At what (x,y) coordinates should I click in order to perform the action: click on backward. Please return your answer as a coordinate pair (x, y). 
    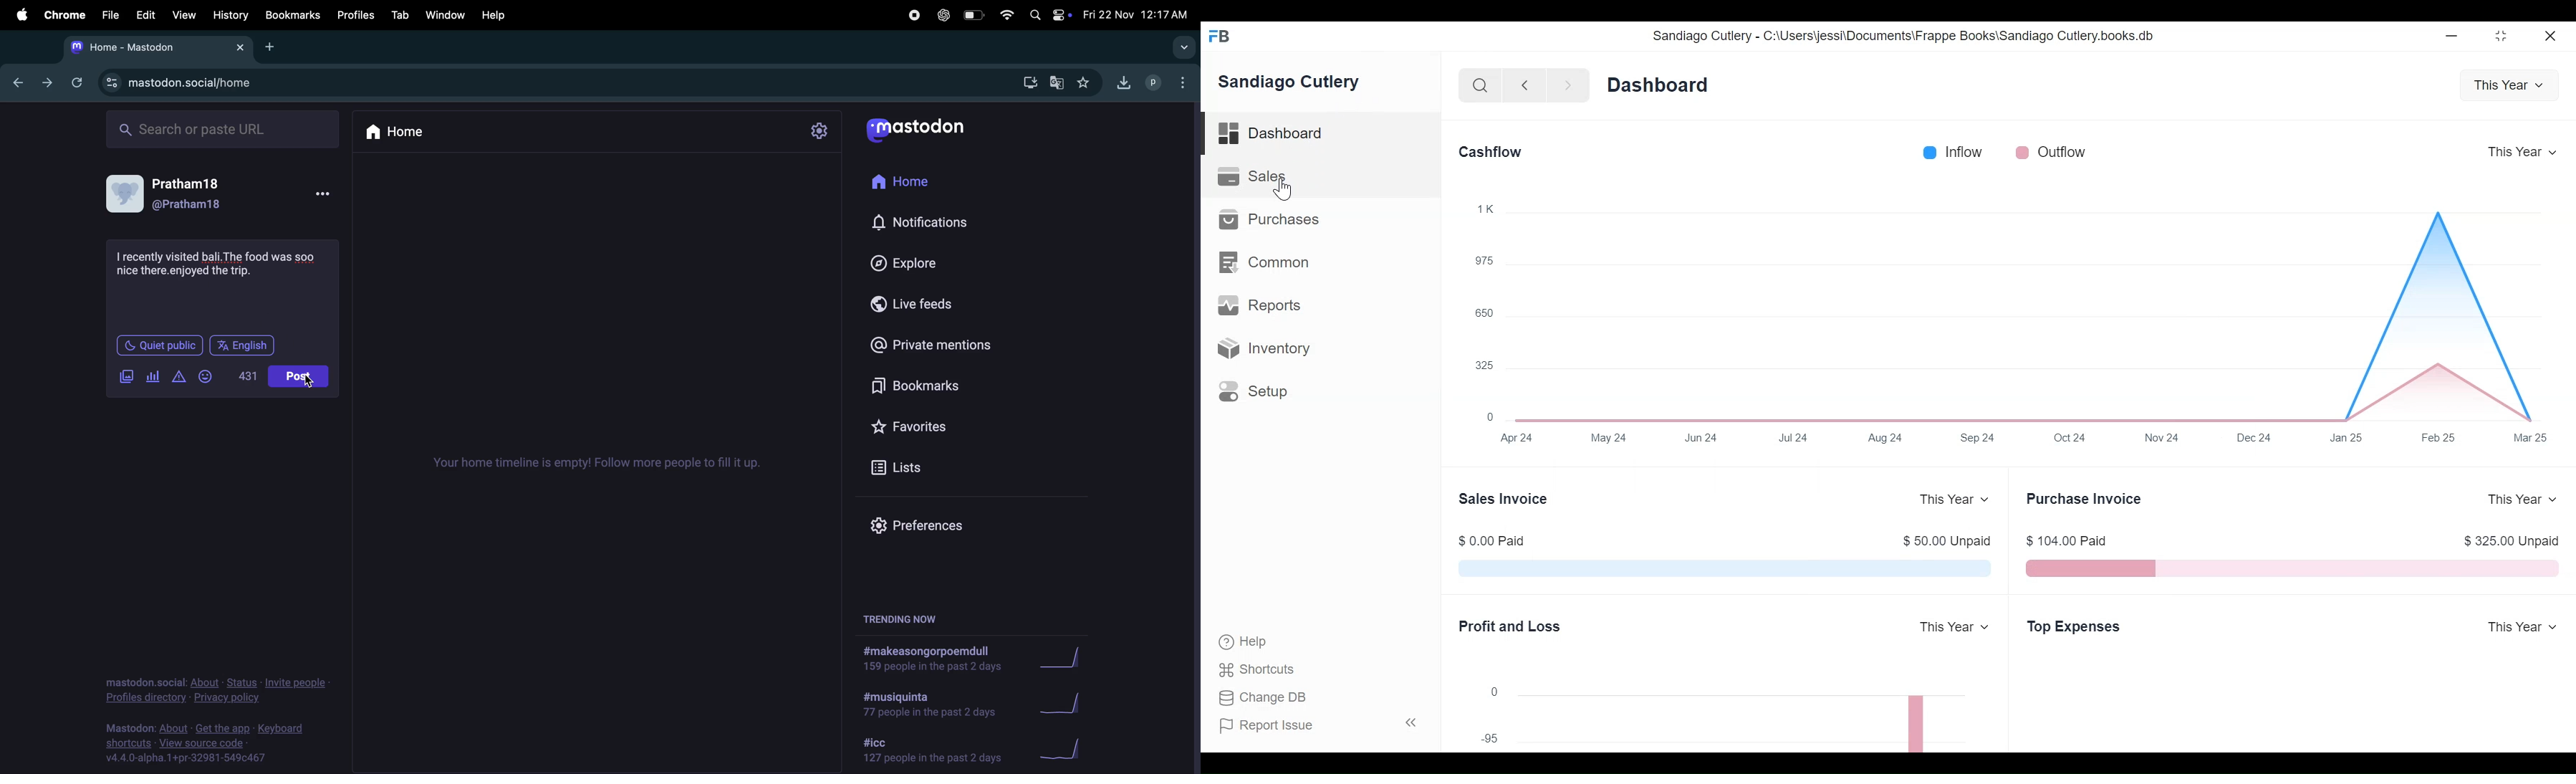
    Looking at the image, I should click on (1525, 85).